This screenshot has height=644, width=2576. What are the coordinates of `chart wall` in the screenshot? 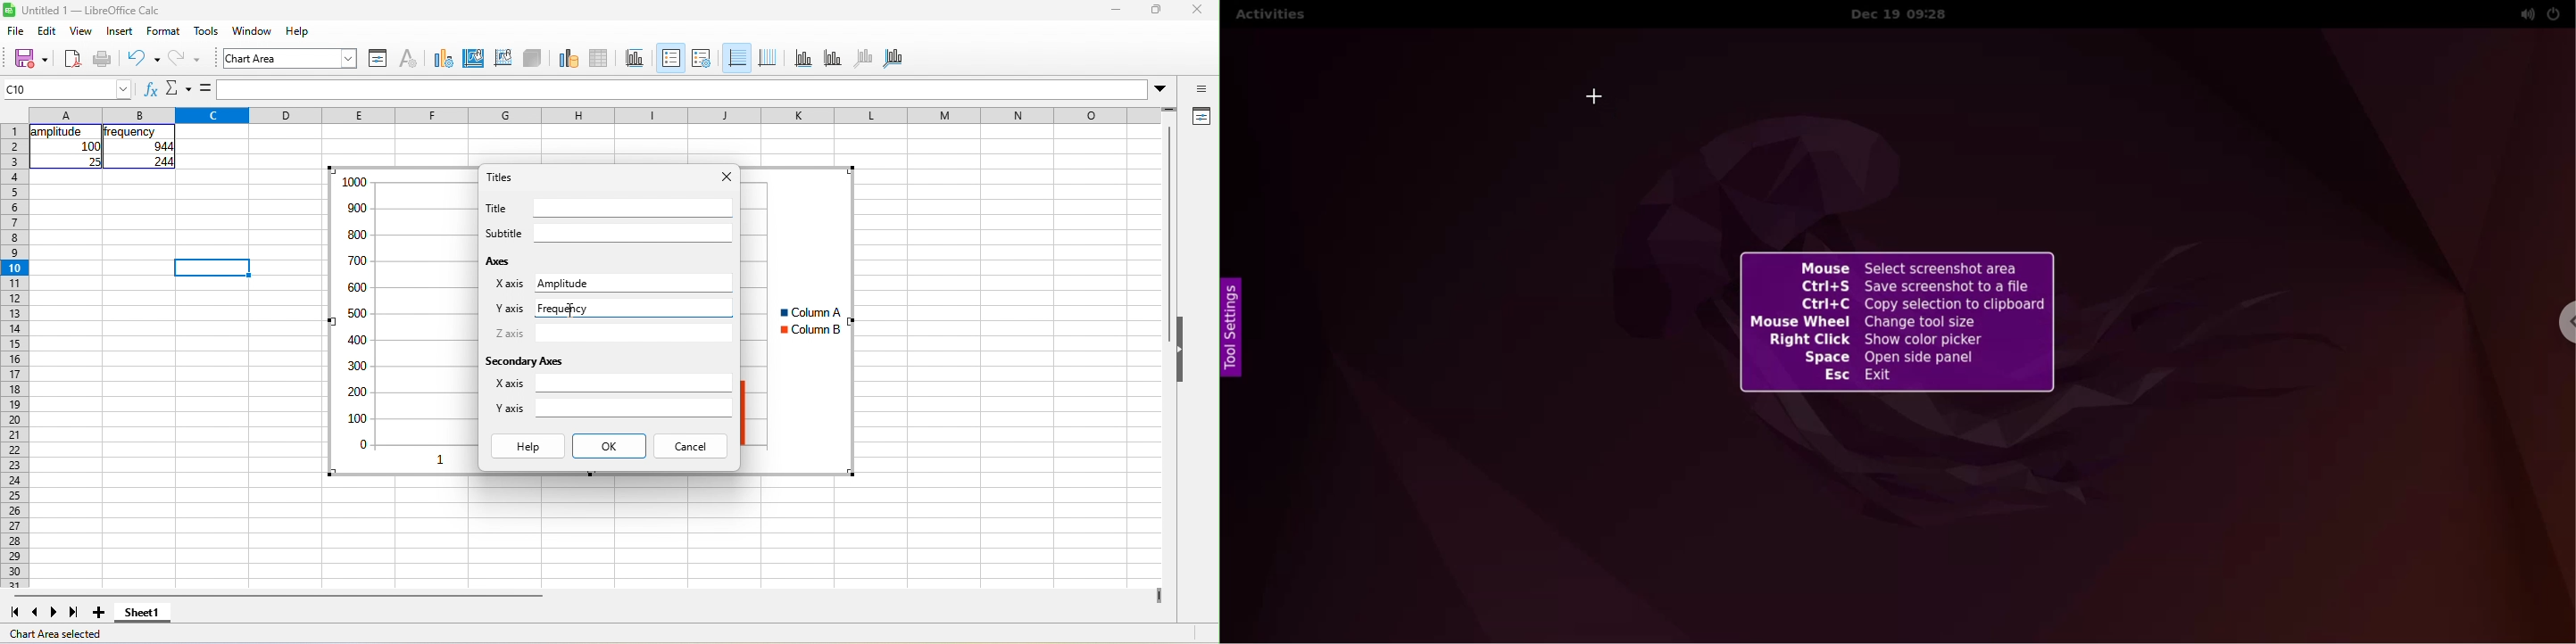 It's located at (503, 59).